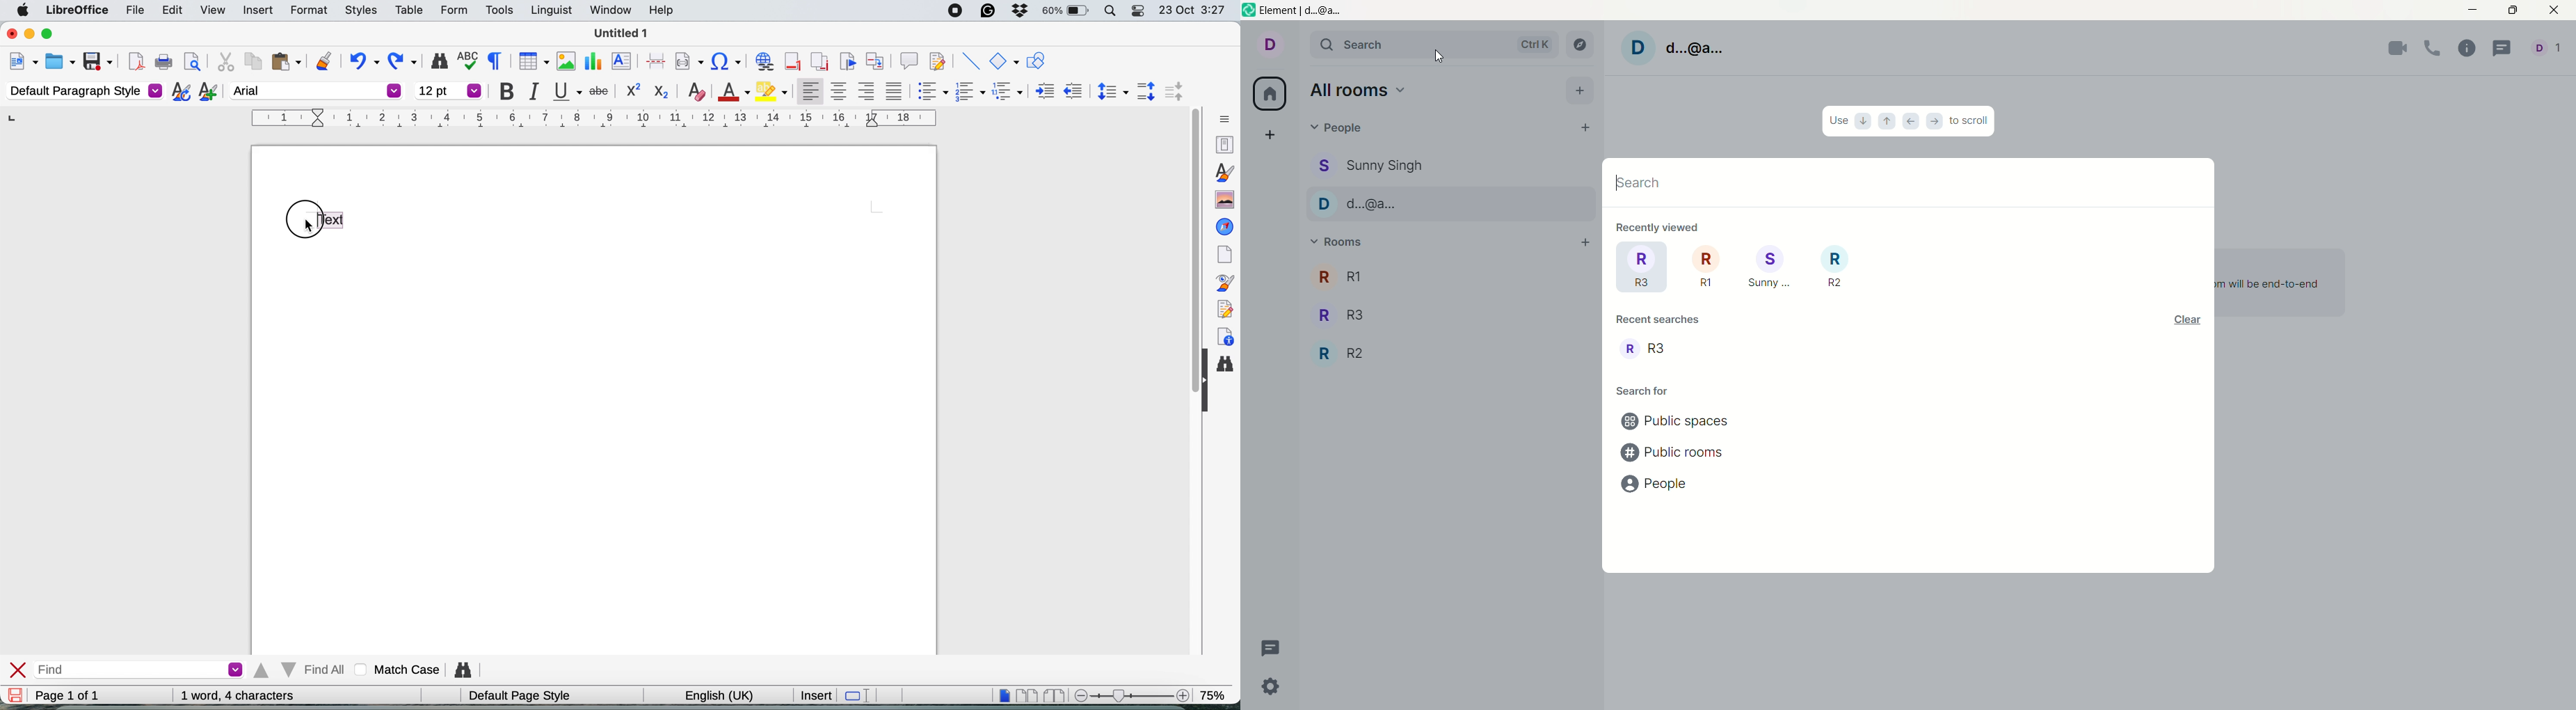 Image resolution: width=2576 pixels, height=728 pixels. Describe the element at coordinates (1967, 118) in the screenshot. I see `to scroll` at that location.